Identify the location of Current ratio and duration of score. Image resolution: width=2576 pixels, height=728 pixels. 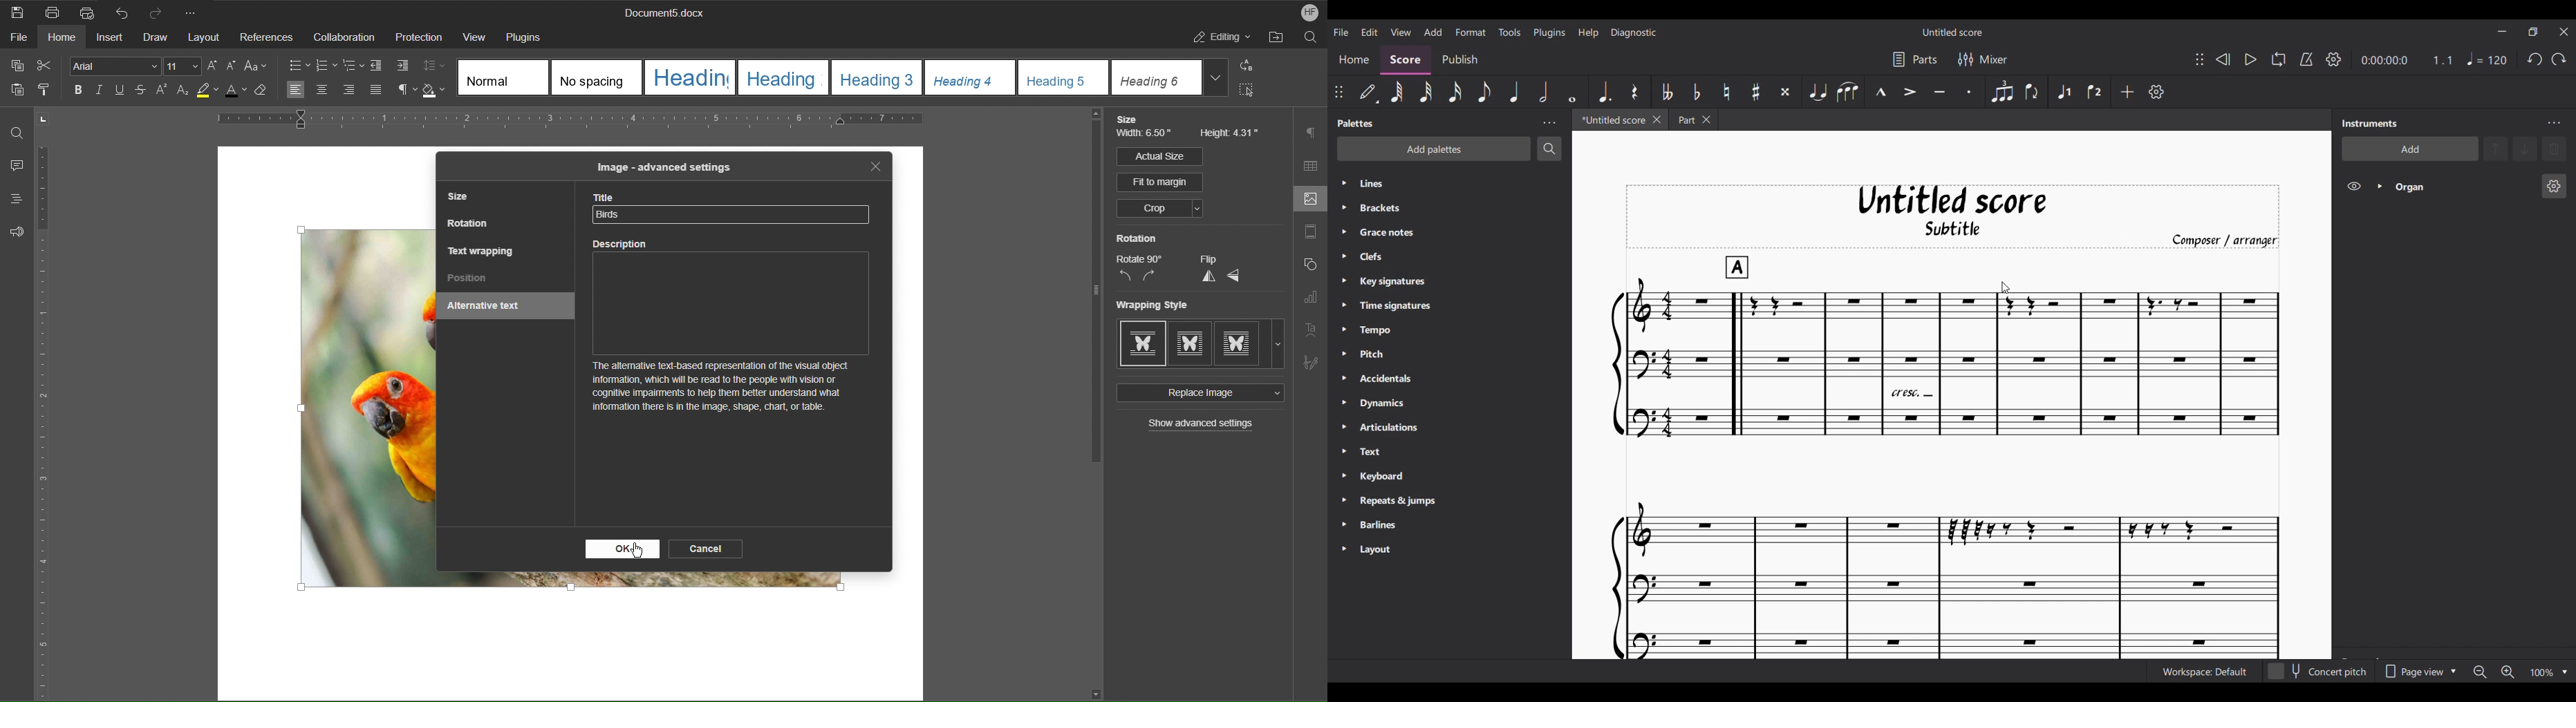
(2407, 60).